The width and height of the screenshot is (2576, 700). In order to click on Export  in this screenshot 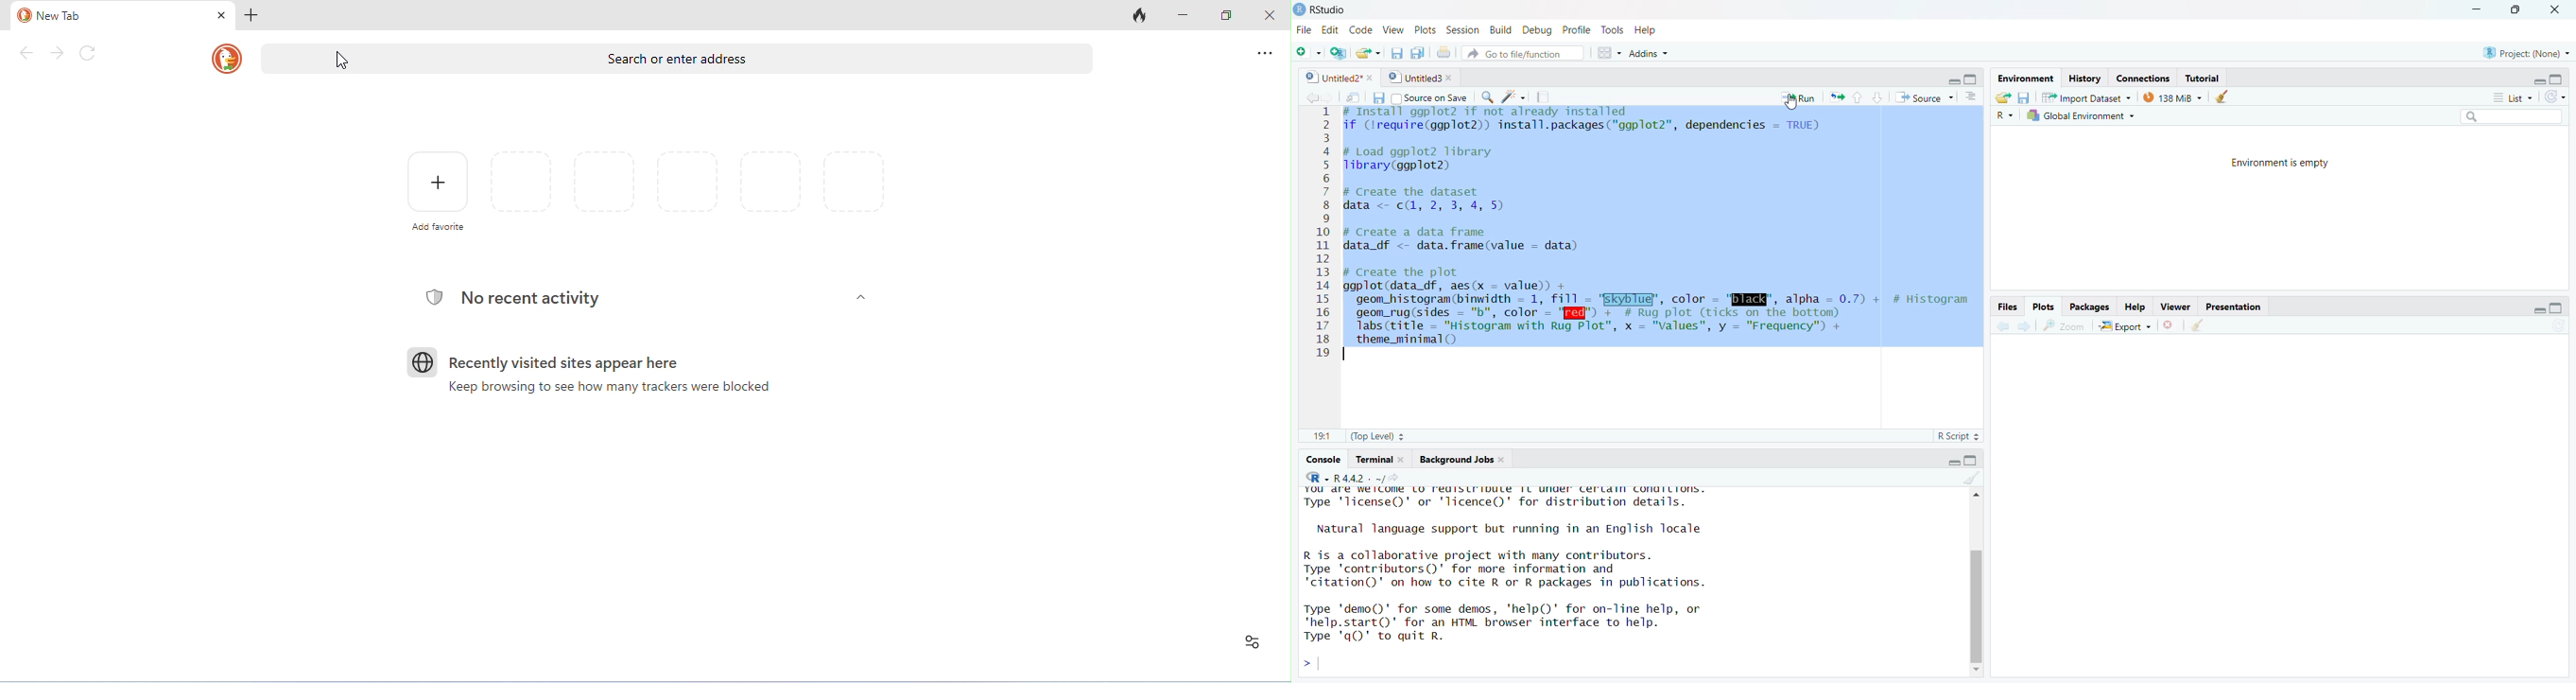, I will do `click(2121, 326)`.